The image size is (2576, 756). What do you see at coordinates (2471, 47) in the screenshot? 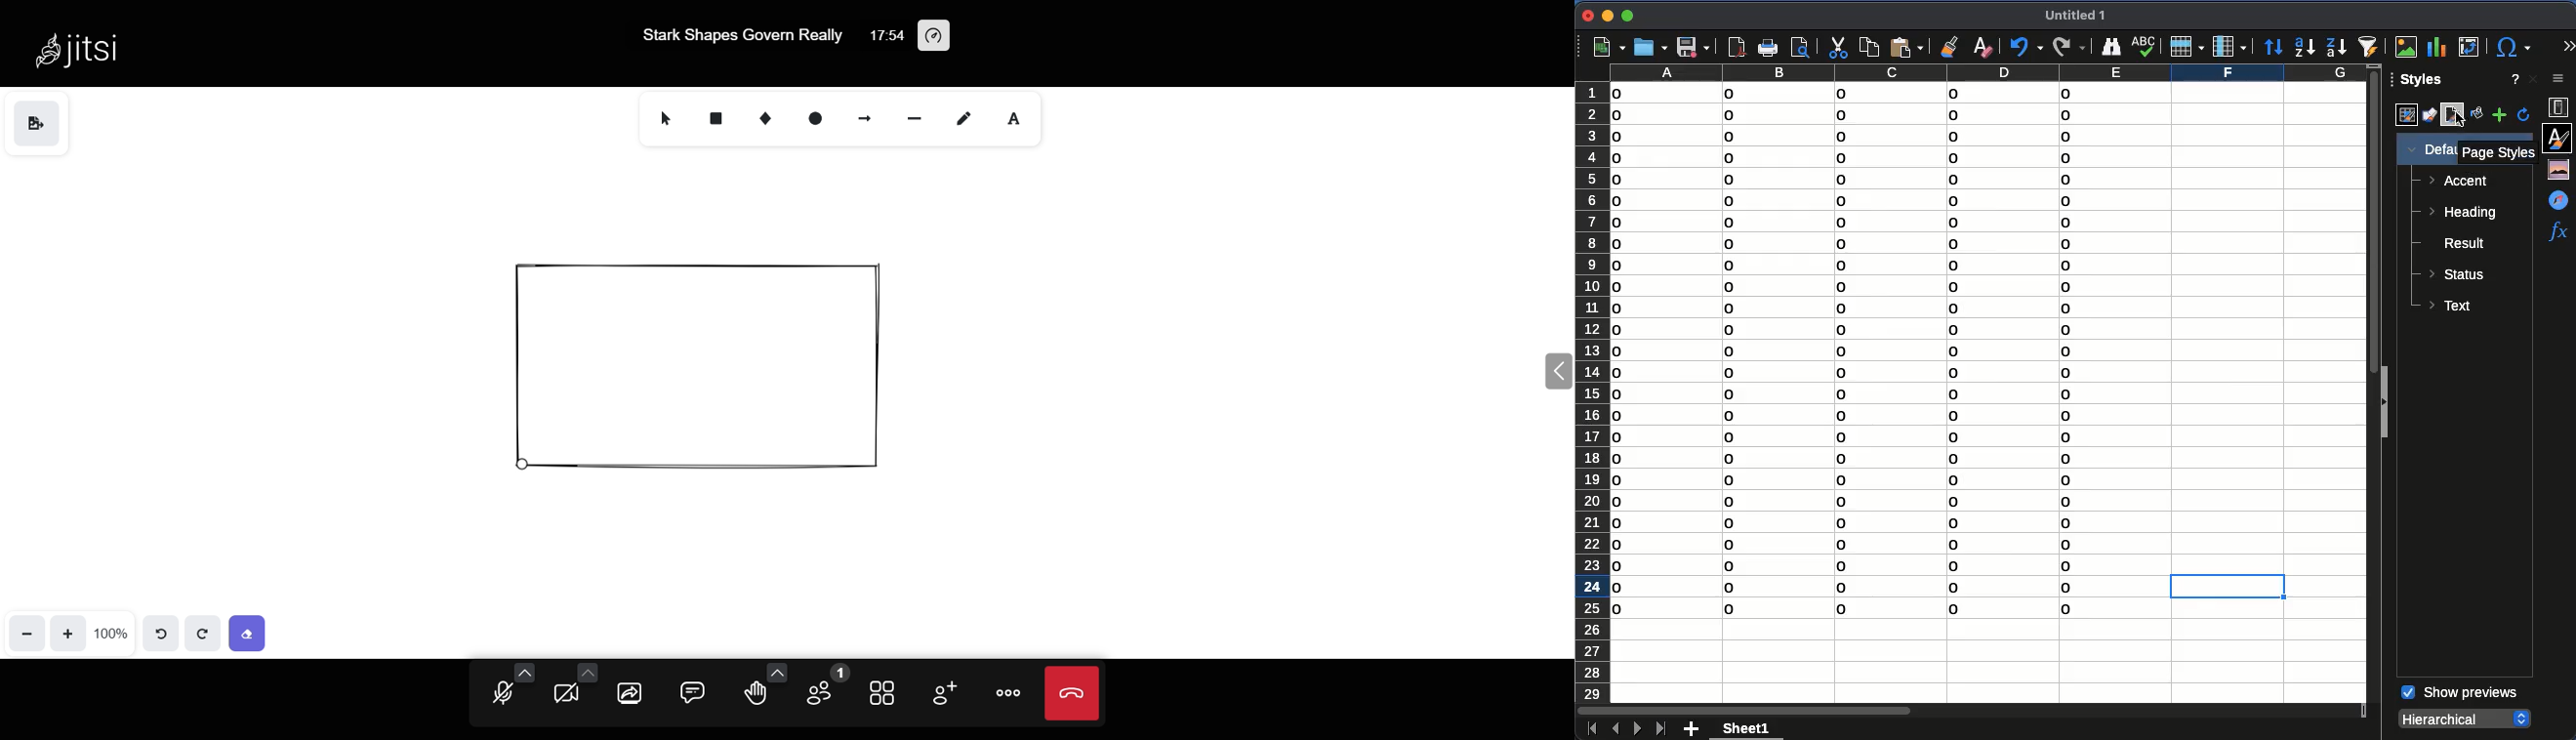
I see `pivot table` at bounding box center [2471, 47].